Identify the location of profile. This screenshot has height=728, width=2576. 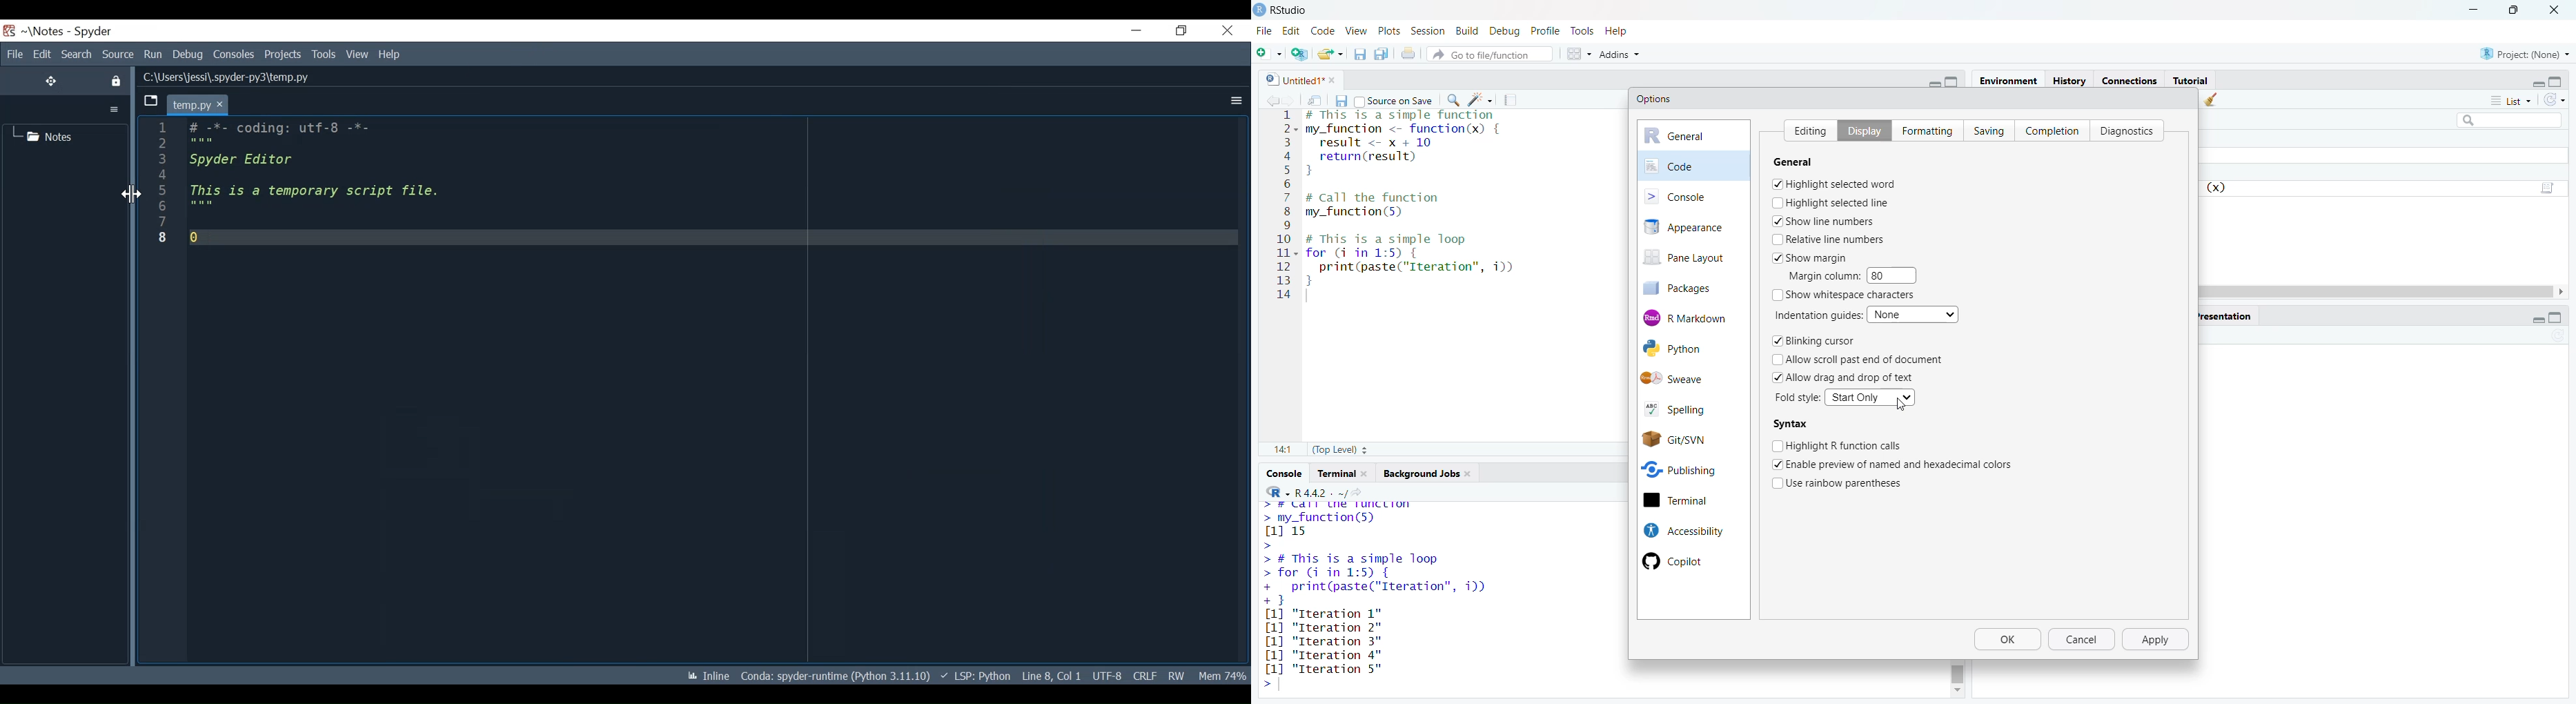
(1548, 30).